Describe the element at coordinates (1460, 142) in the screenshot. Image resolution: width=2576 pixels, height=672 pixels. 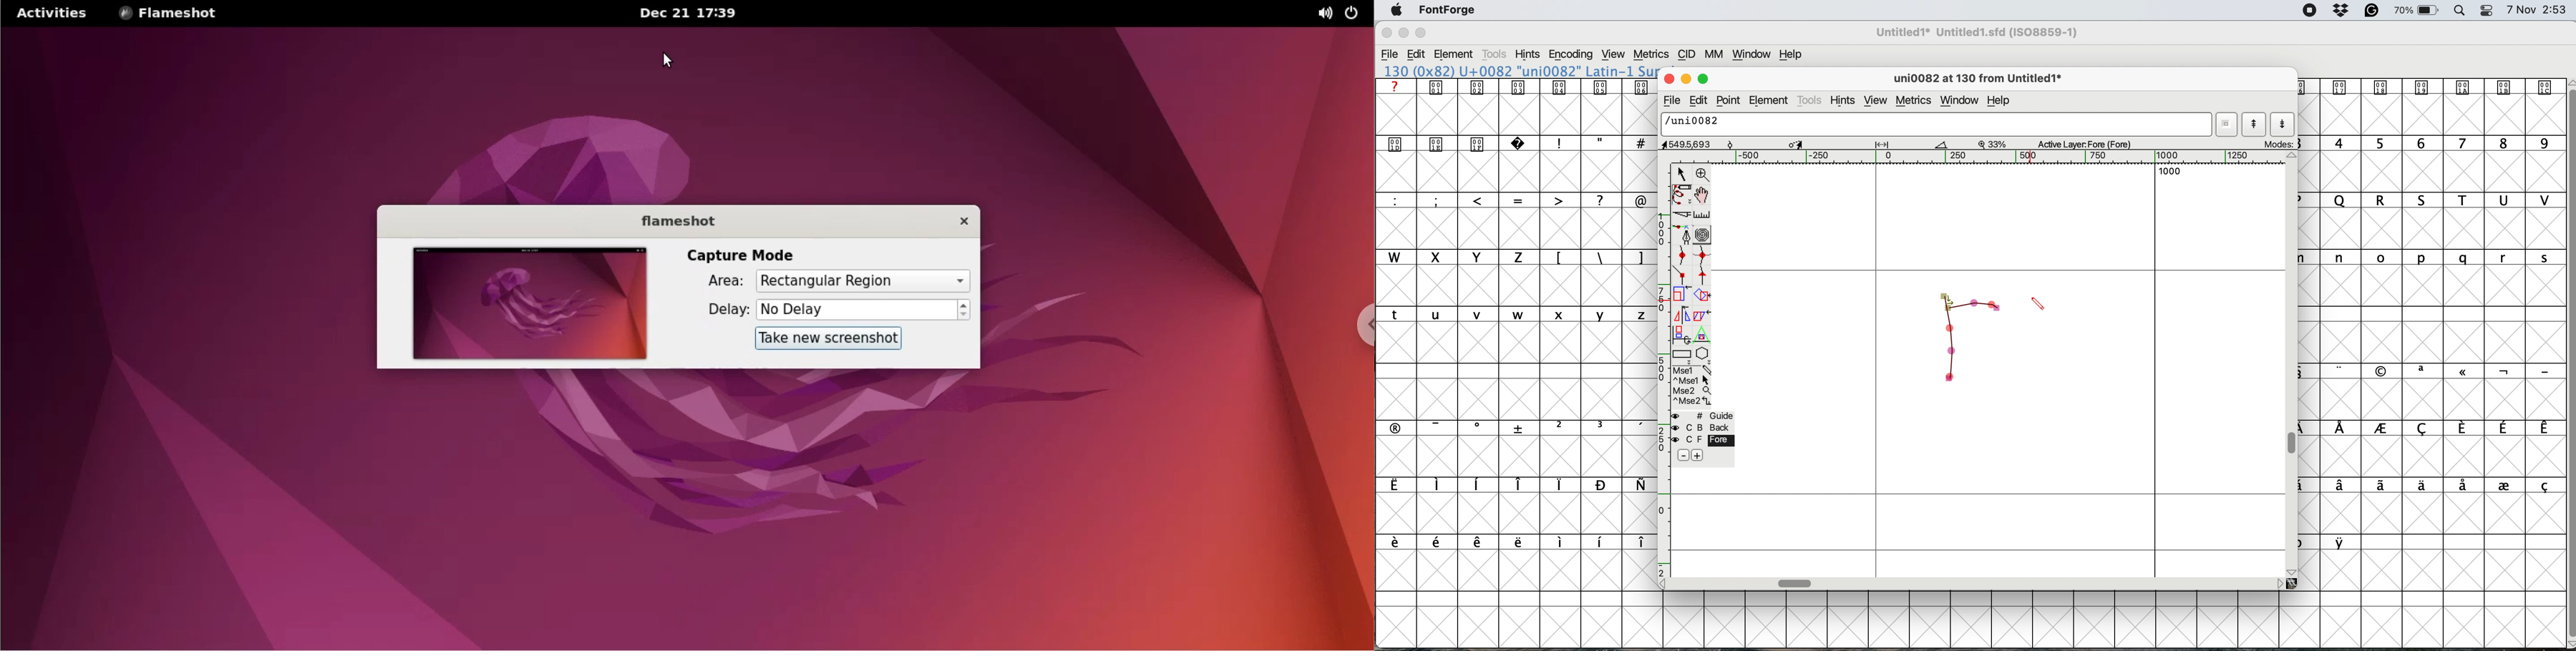
I see `special icons` at that location.